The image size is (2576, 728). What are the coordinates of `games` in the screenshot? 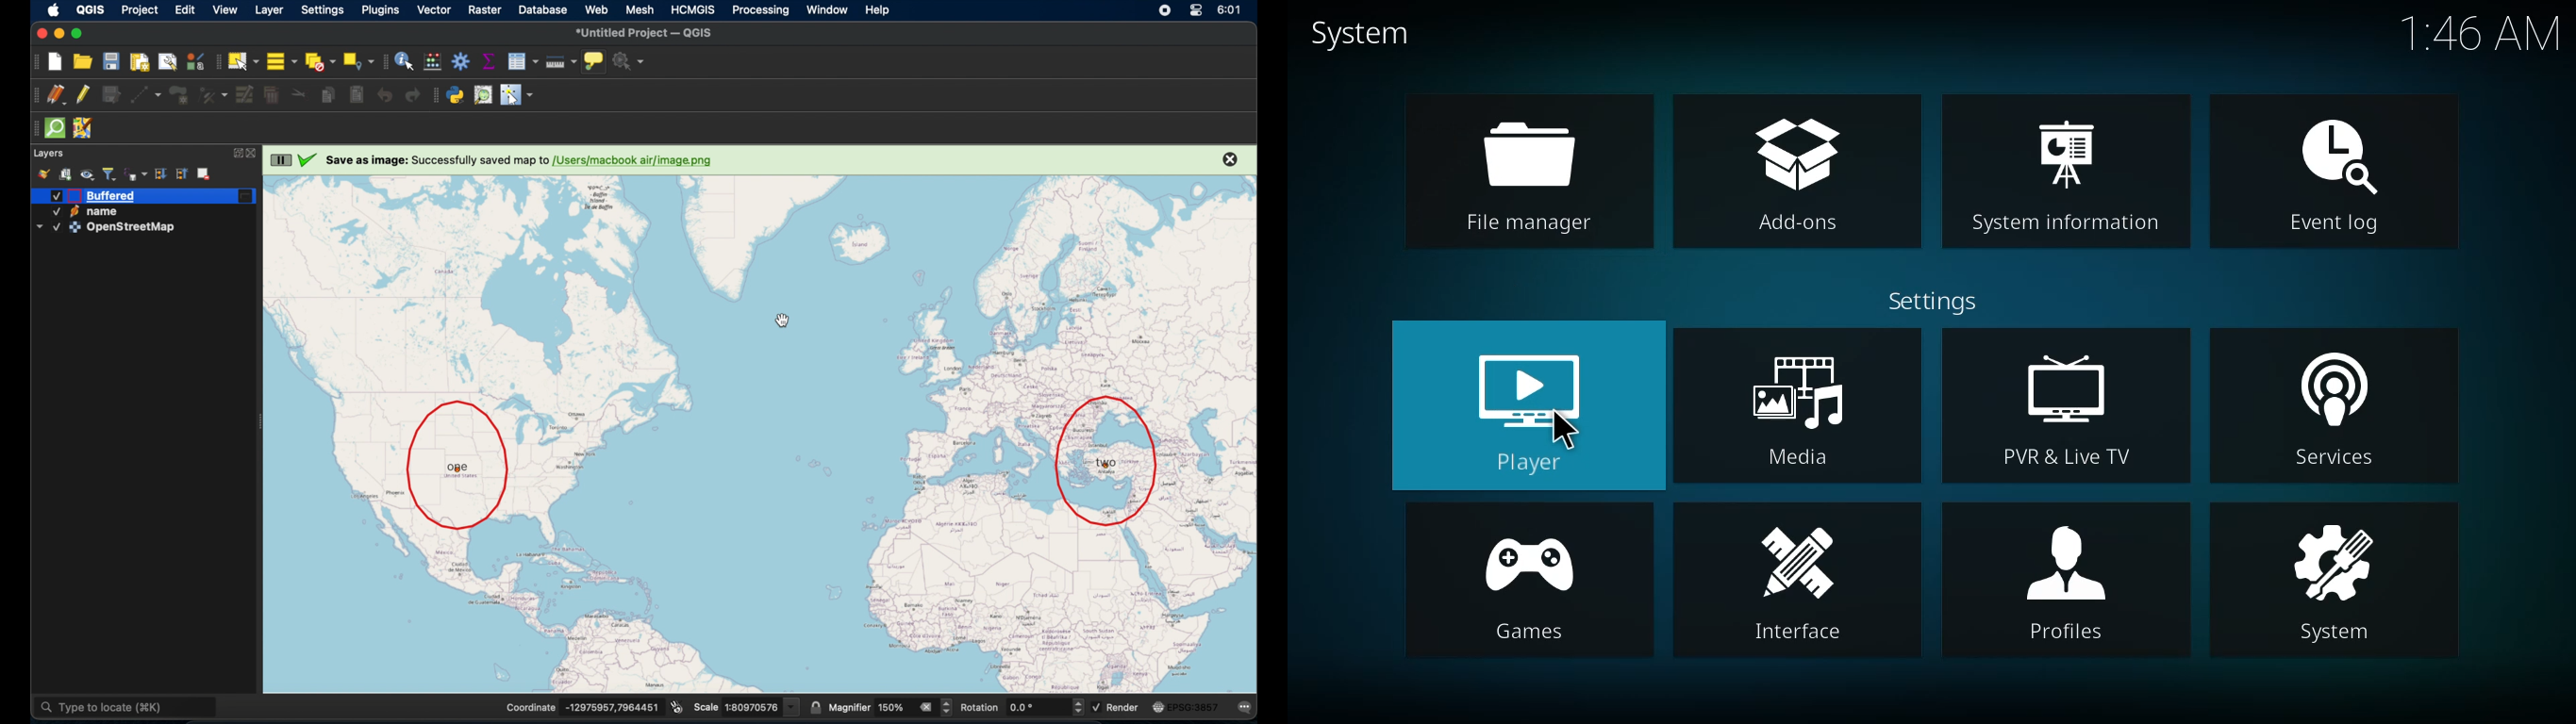 It's located at (1529, 587).